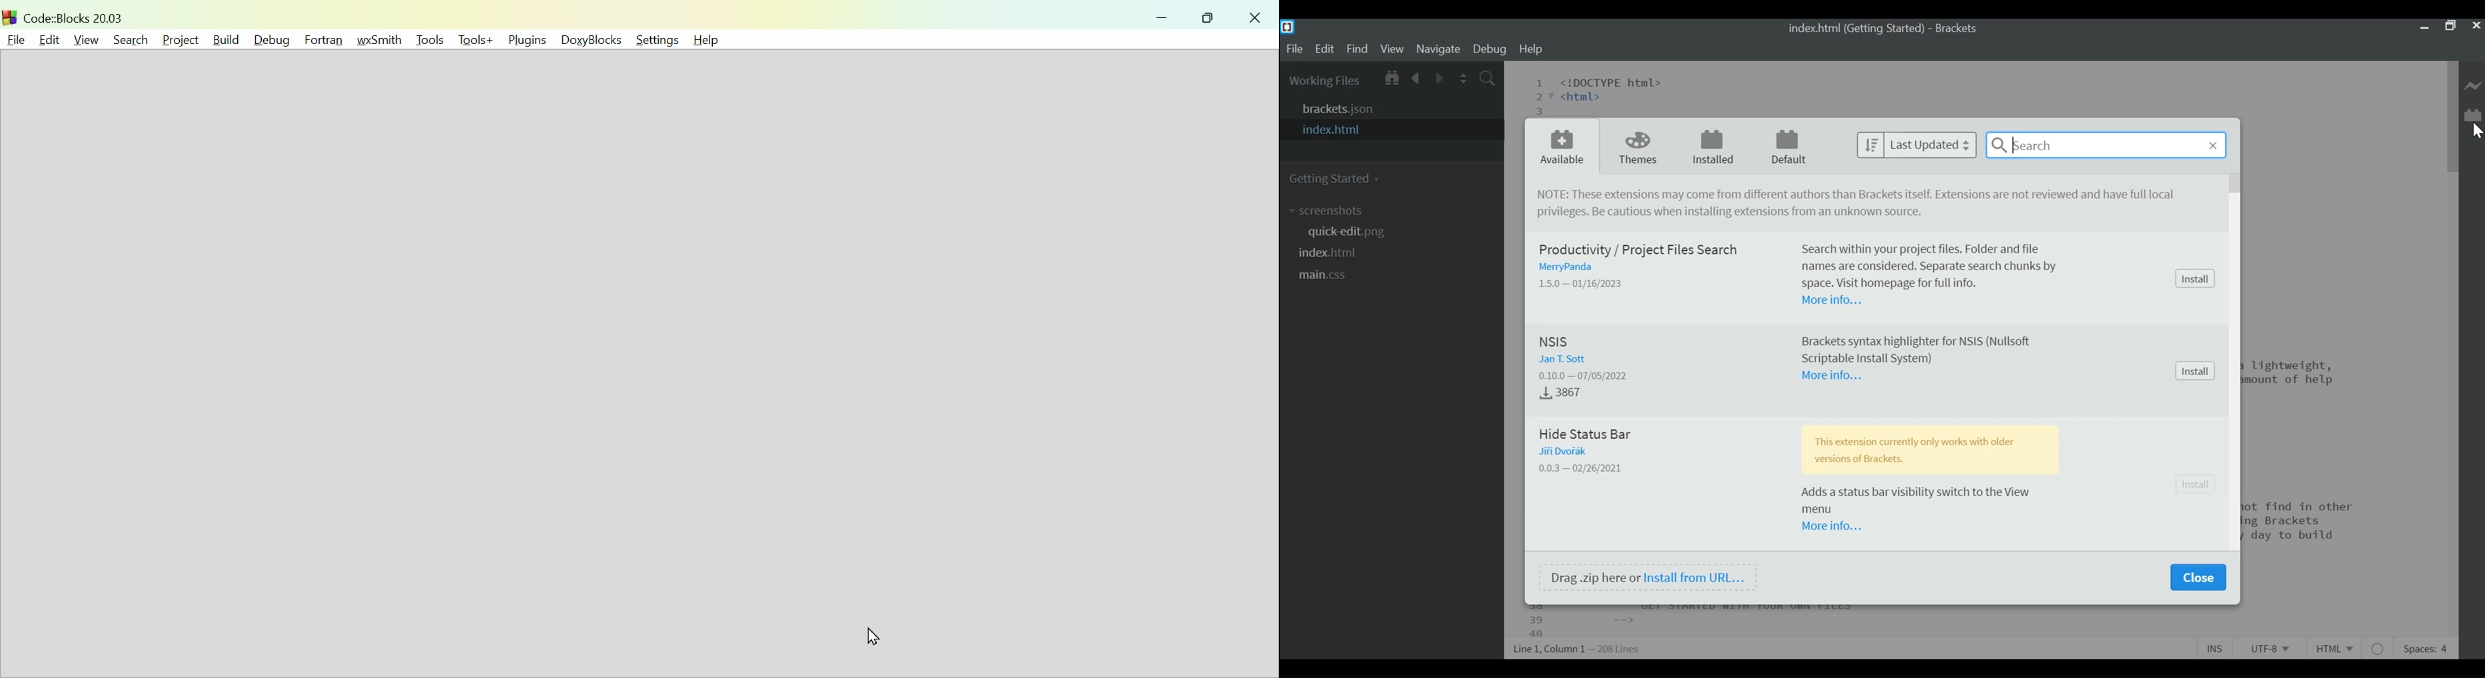 The height and width of the screenshot is (700, 2492). I want to click on Drag .zip here or Install from URL, so click(1648, 577).